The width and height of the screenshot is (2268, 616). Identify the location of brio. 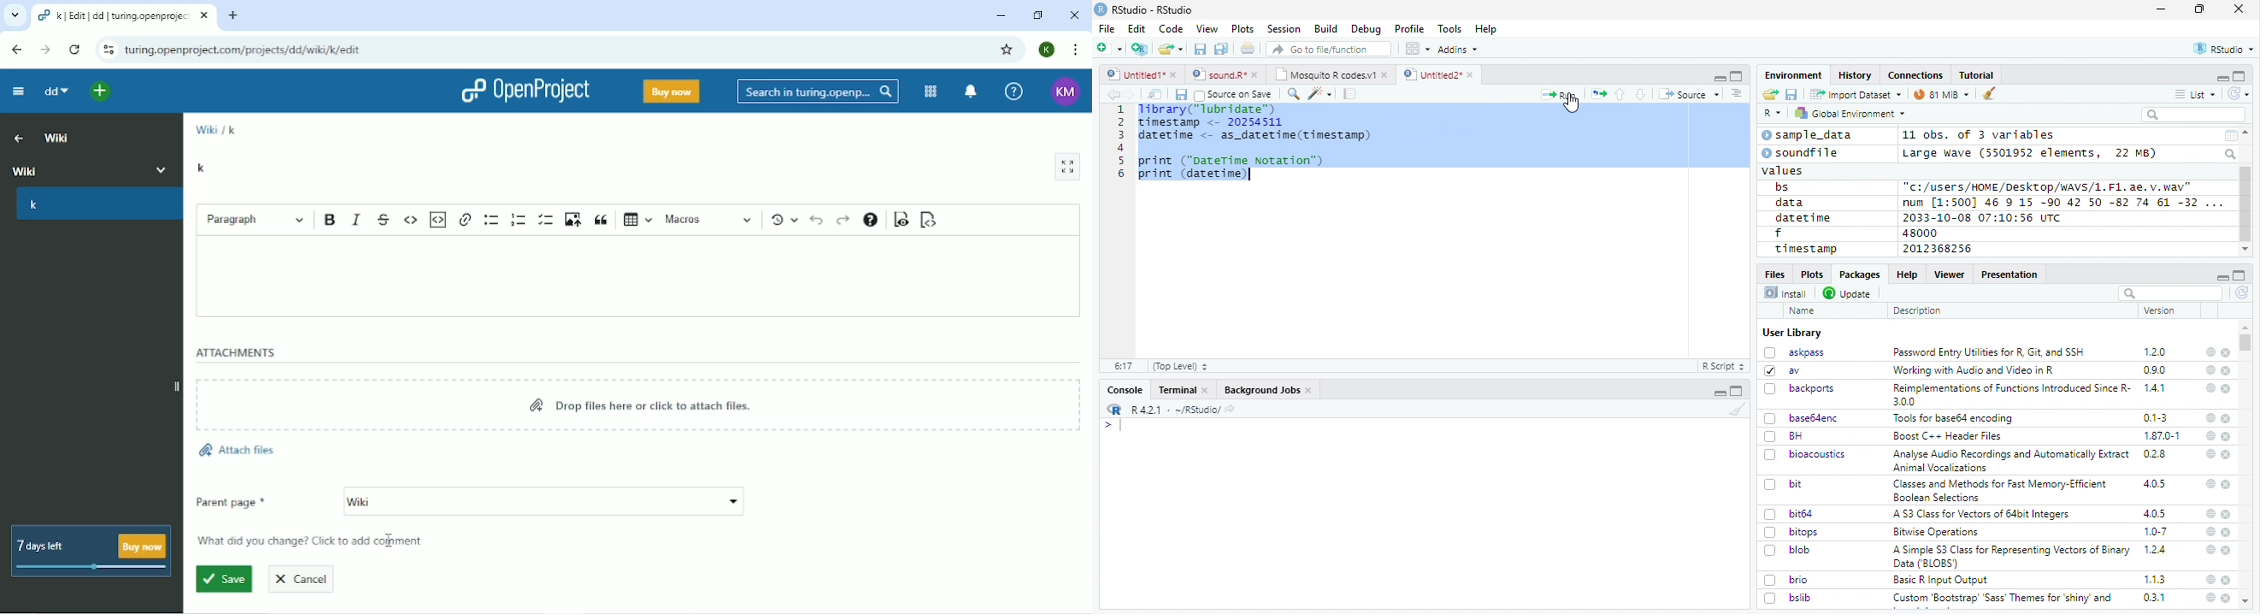
(1786, 580).